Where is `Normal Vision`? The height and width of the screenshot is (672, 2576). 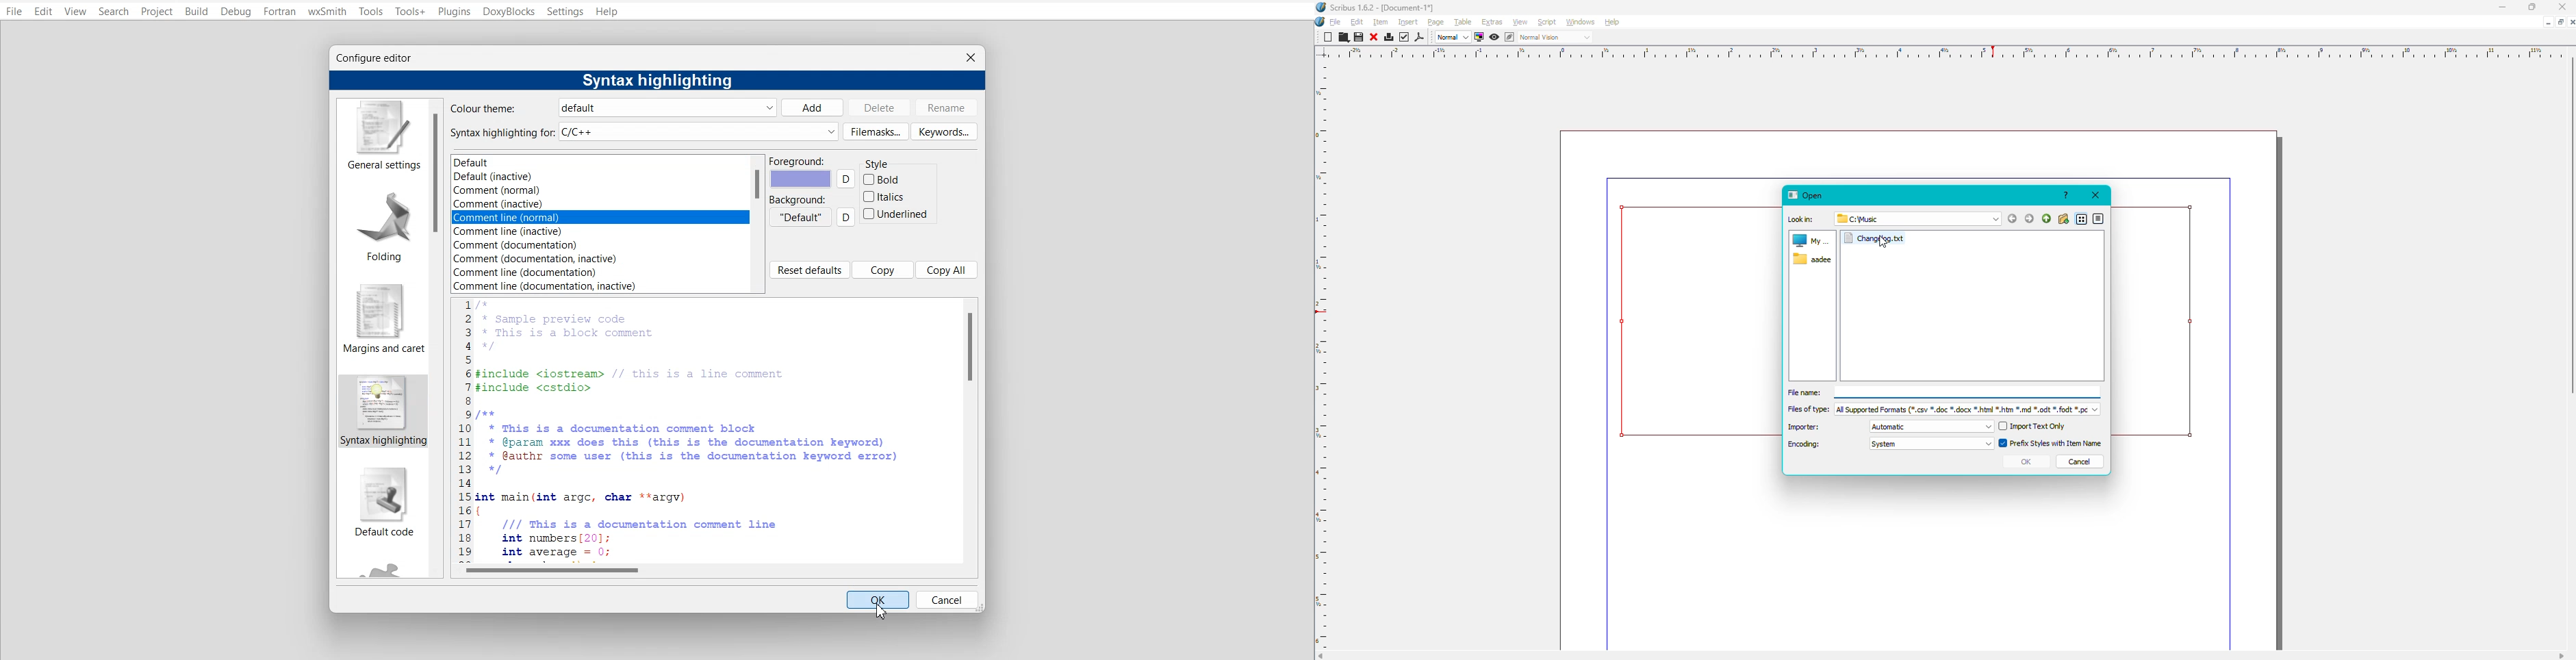 Normal Vision is located at coordinates (1550, 38).